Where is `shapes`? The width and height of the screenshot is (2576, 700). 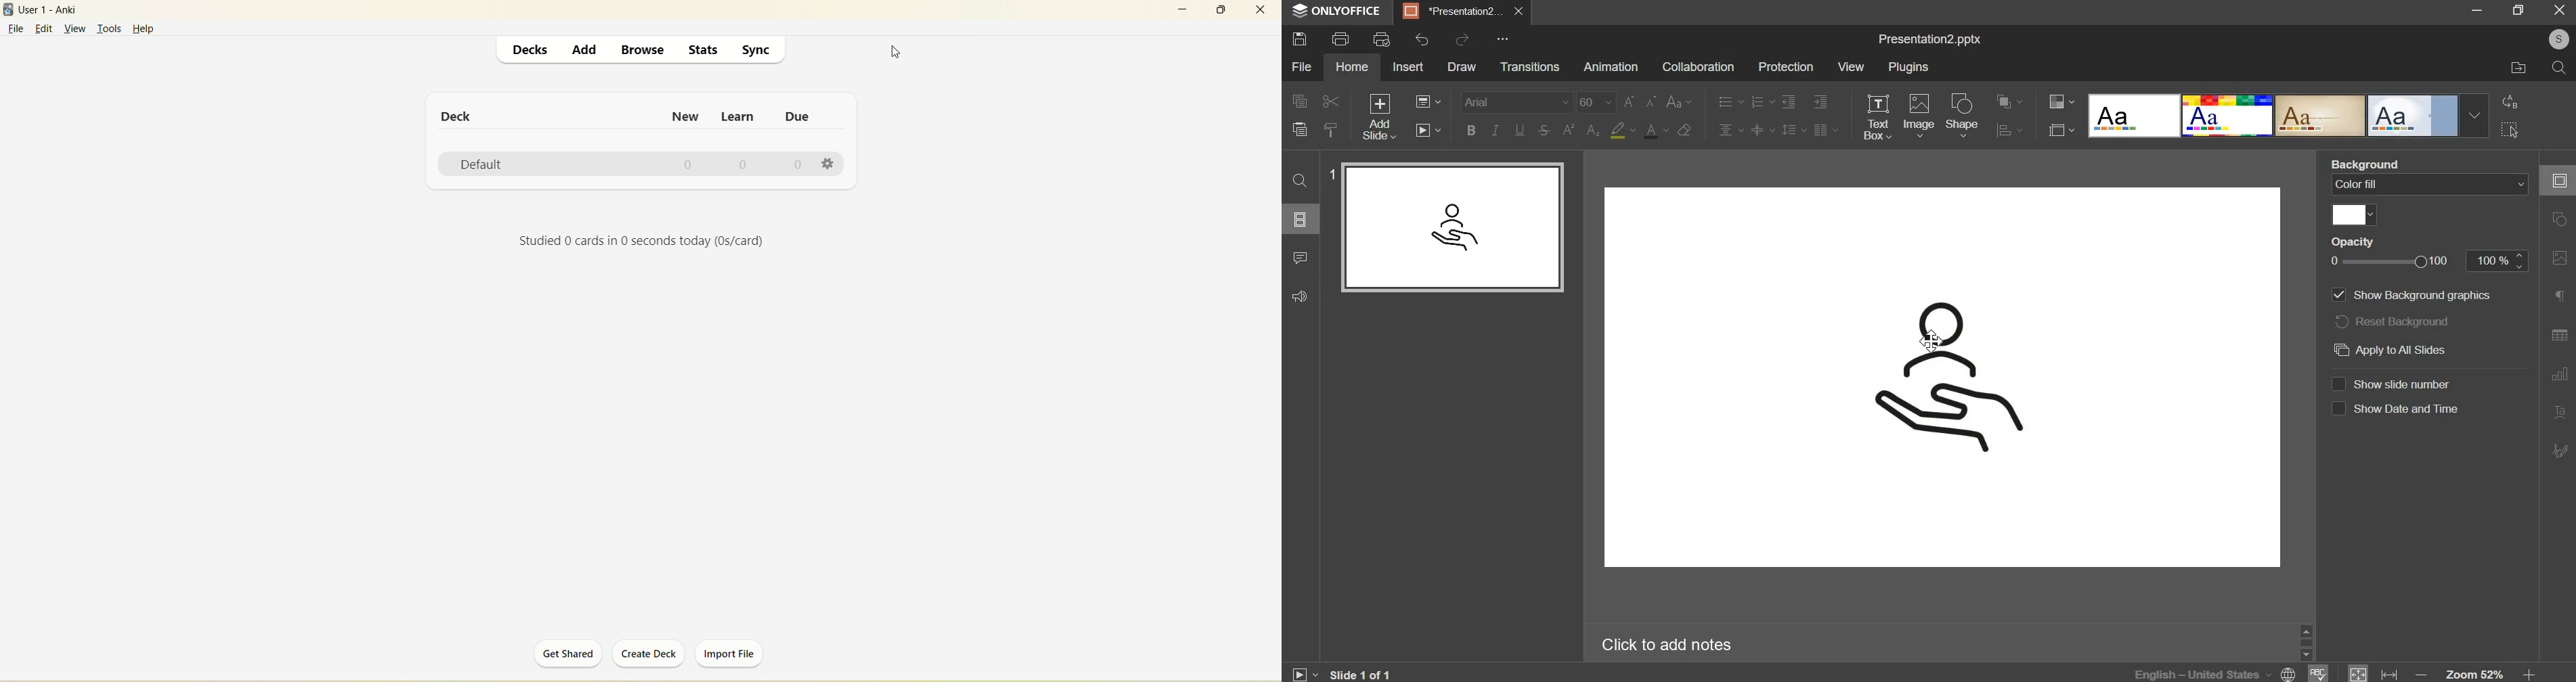 shapes is located at coordinates (2558, 222).